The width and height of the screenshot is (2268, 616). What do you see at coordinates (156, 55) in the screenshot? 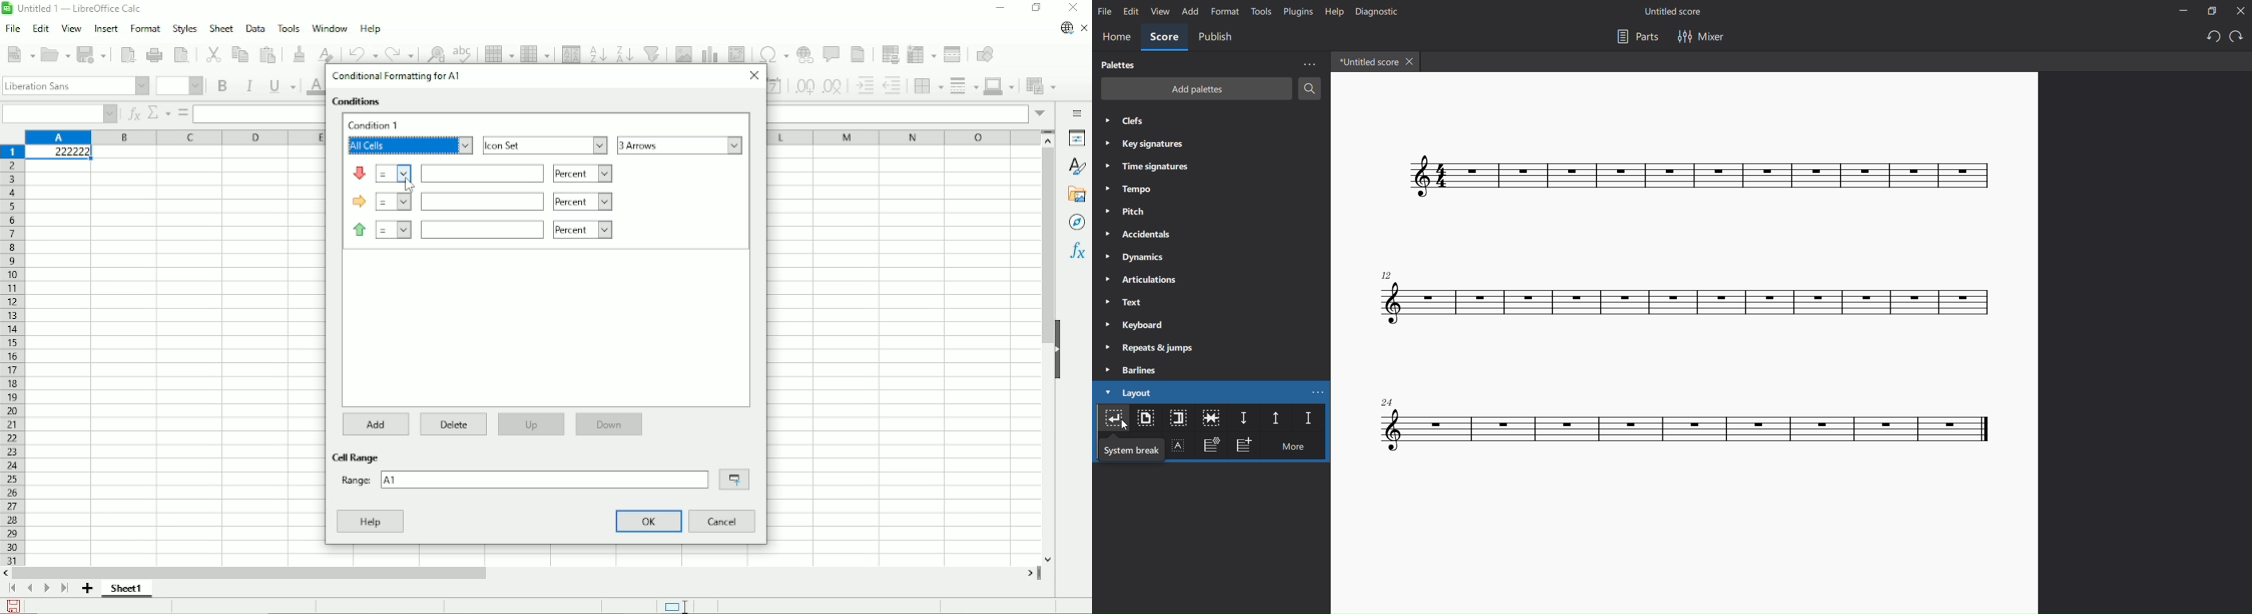
I see `Print` at bounding box center [156, 55].